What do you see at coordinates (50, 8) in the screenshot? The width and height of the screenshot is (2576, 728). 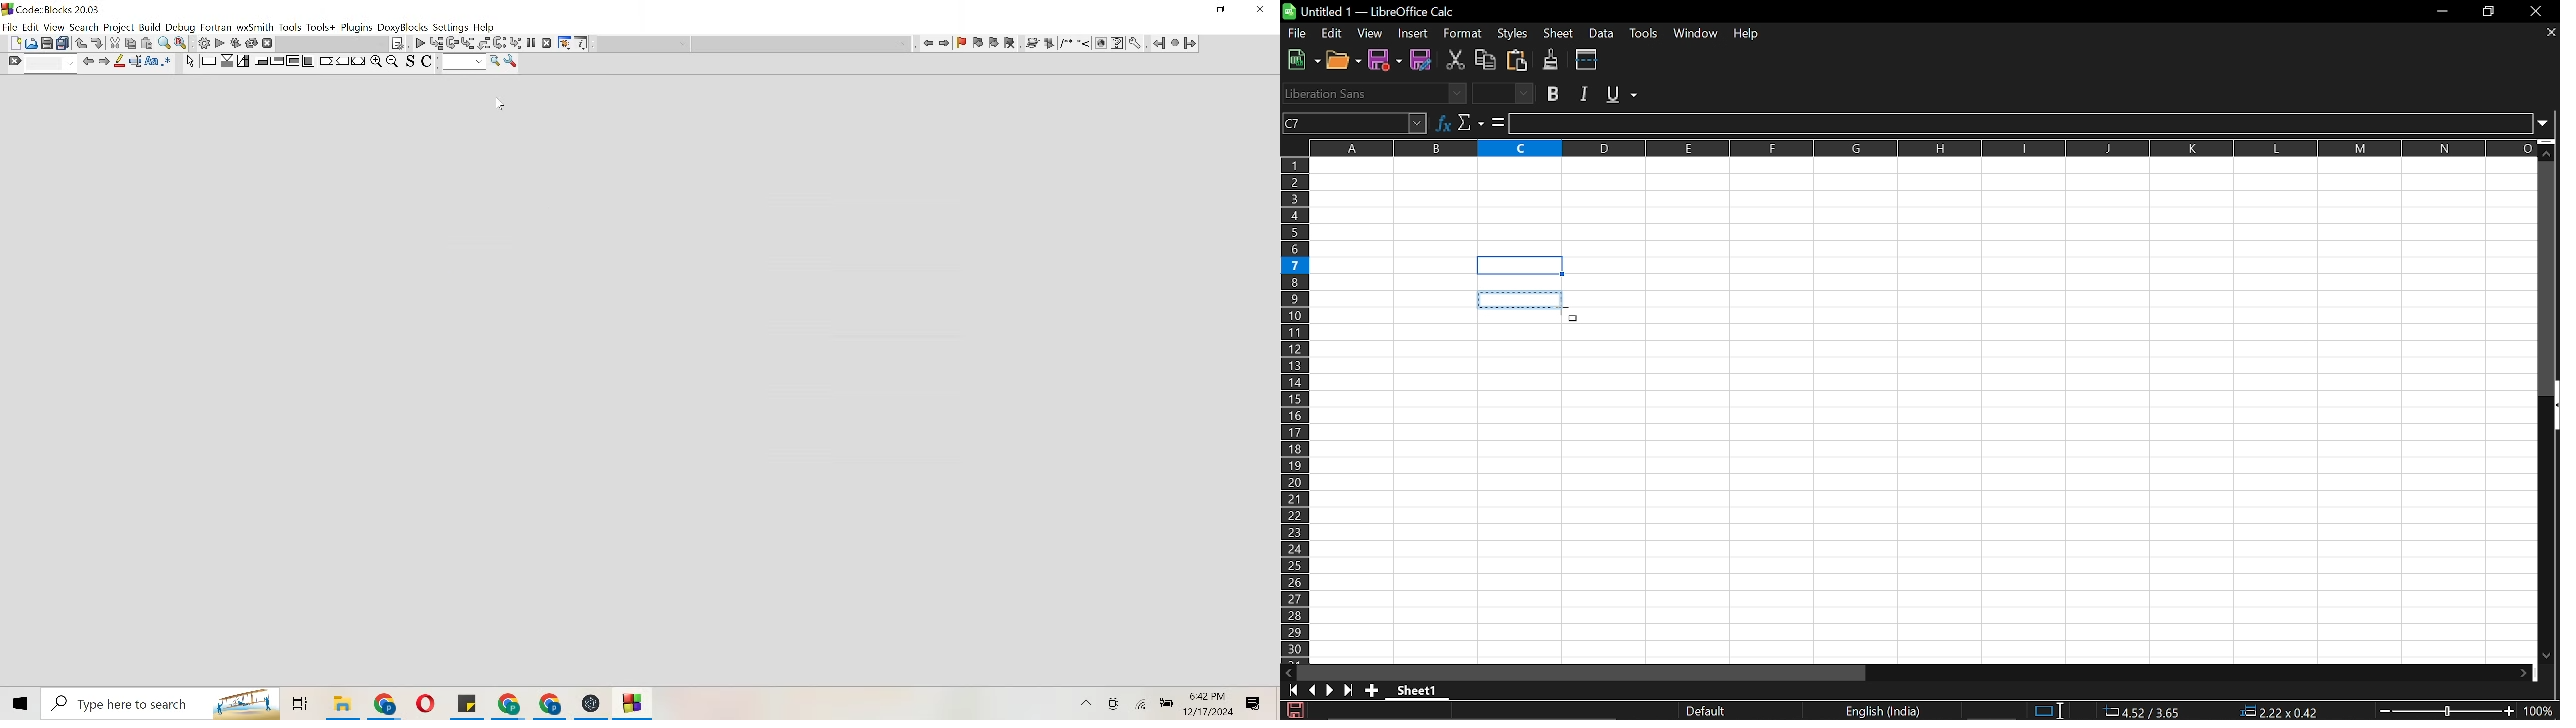 I see `Code Blocks 20.3` at bounding box center [50, 8].